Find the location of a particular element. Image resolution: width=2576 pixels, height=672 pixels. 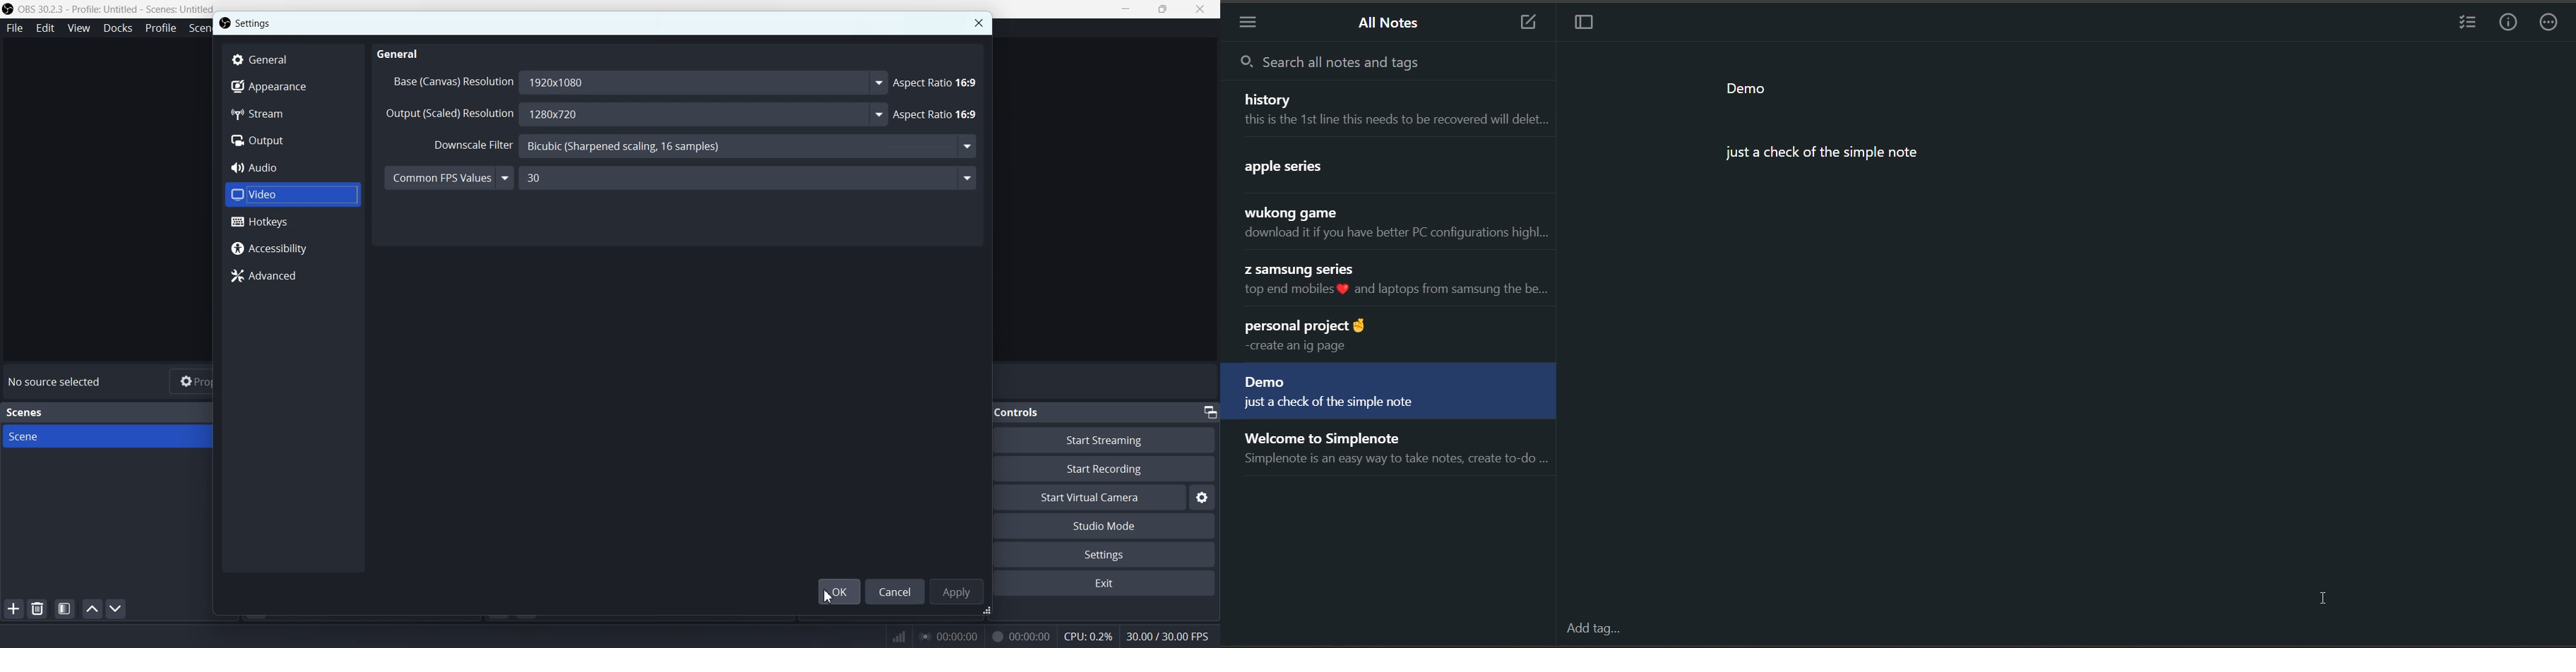

Cancel is located at coordinates (895, 591).